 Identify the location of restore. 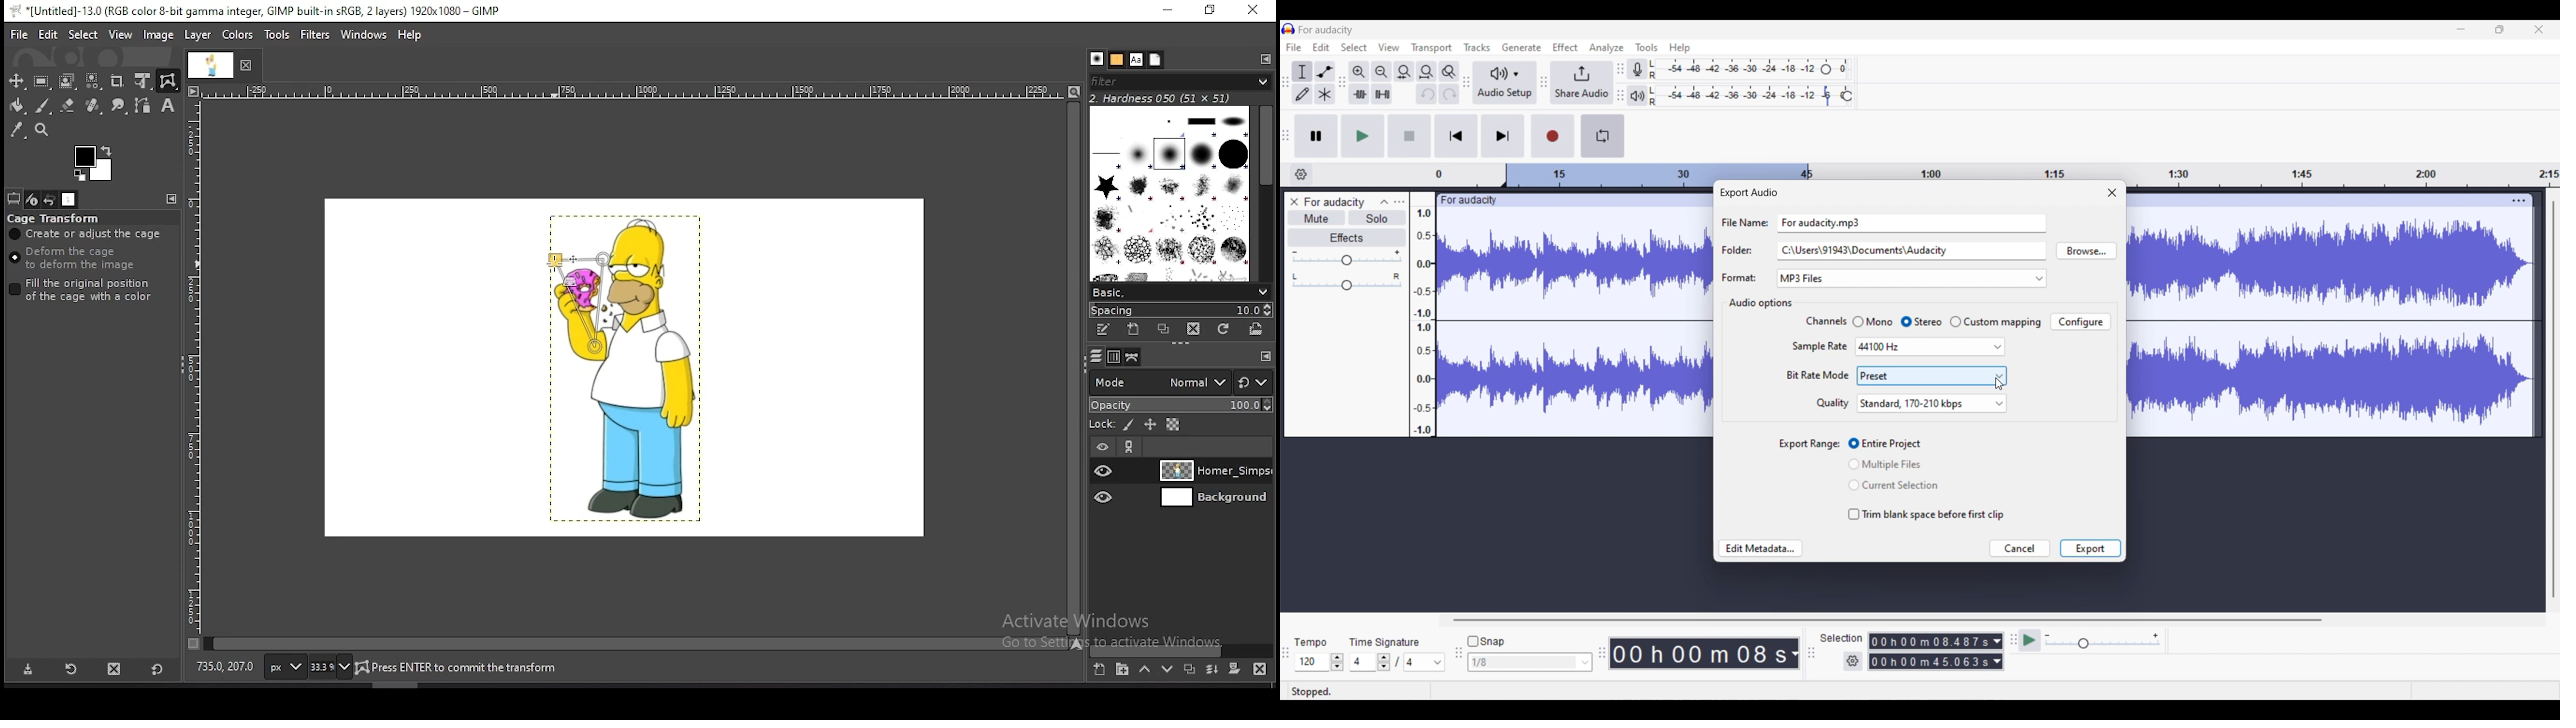
(1207, 11).